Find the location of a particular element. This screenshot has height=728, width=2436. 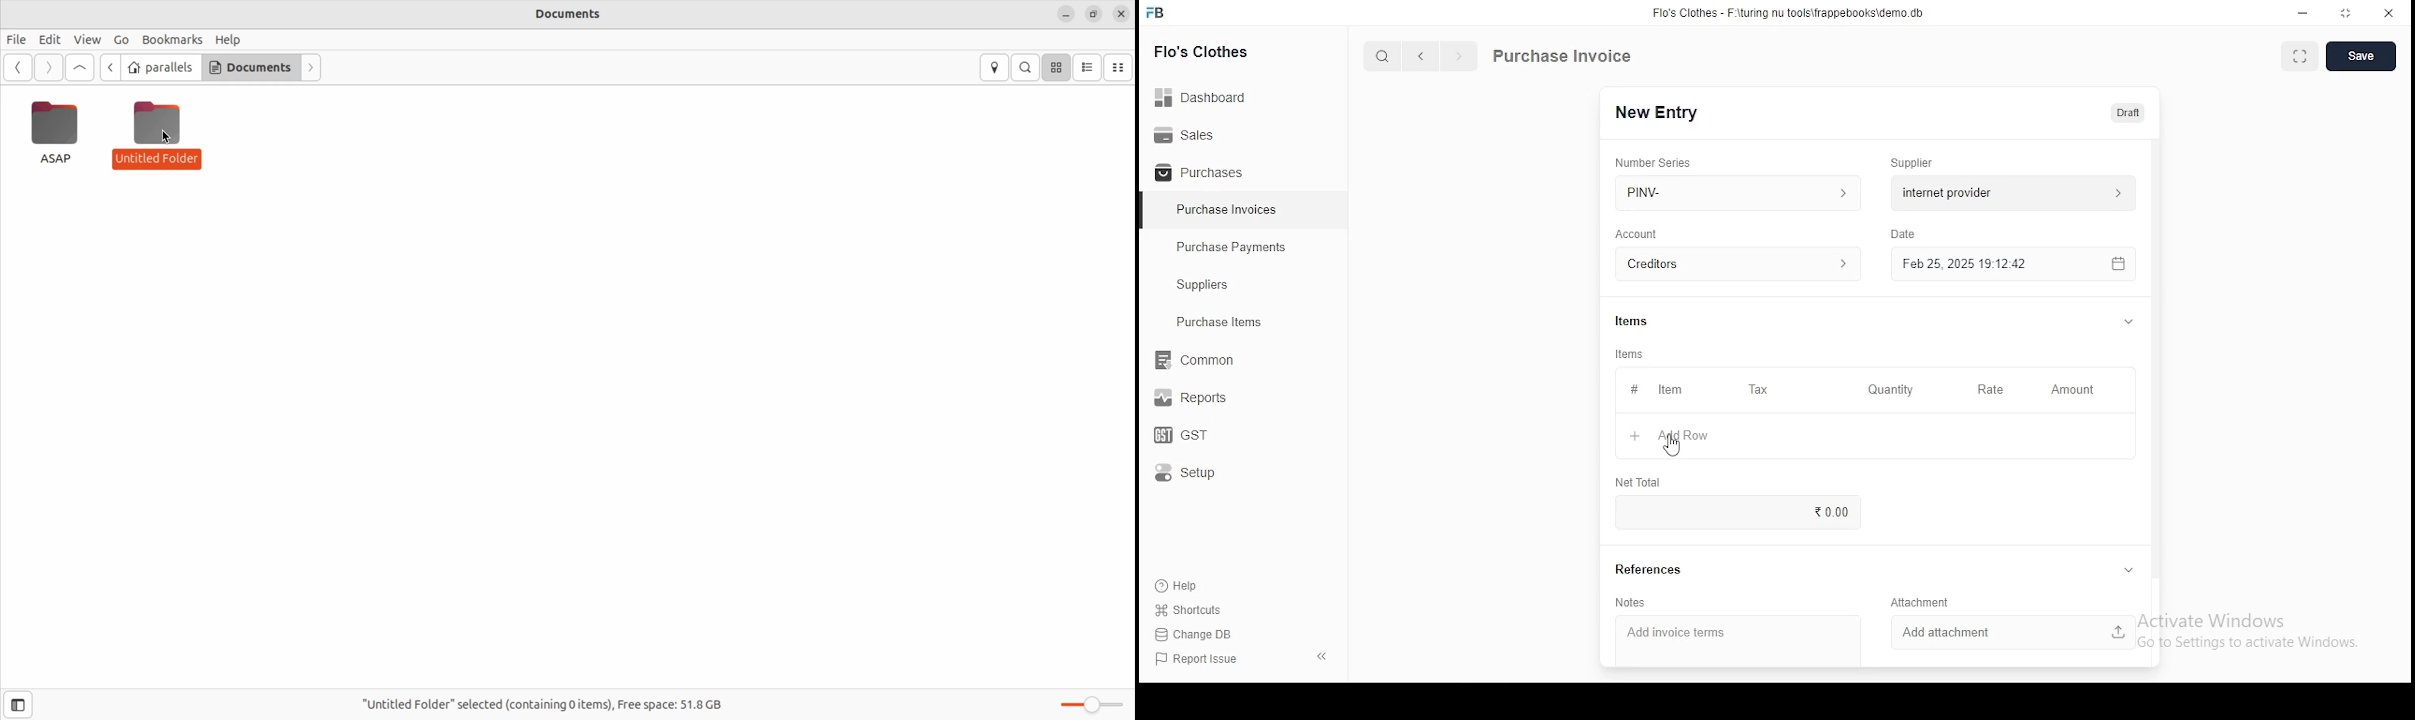

Files is located at coordinates (18, 37).